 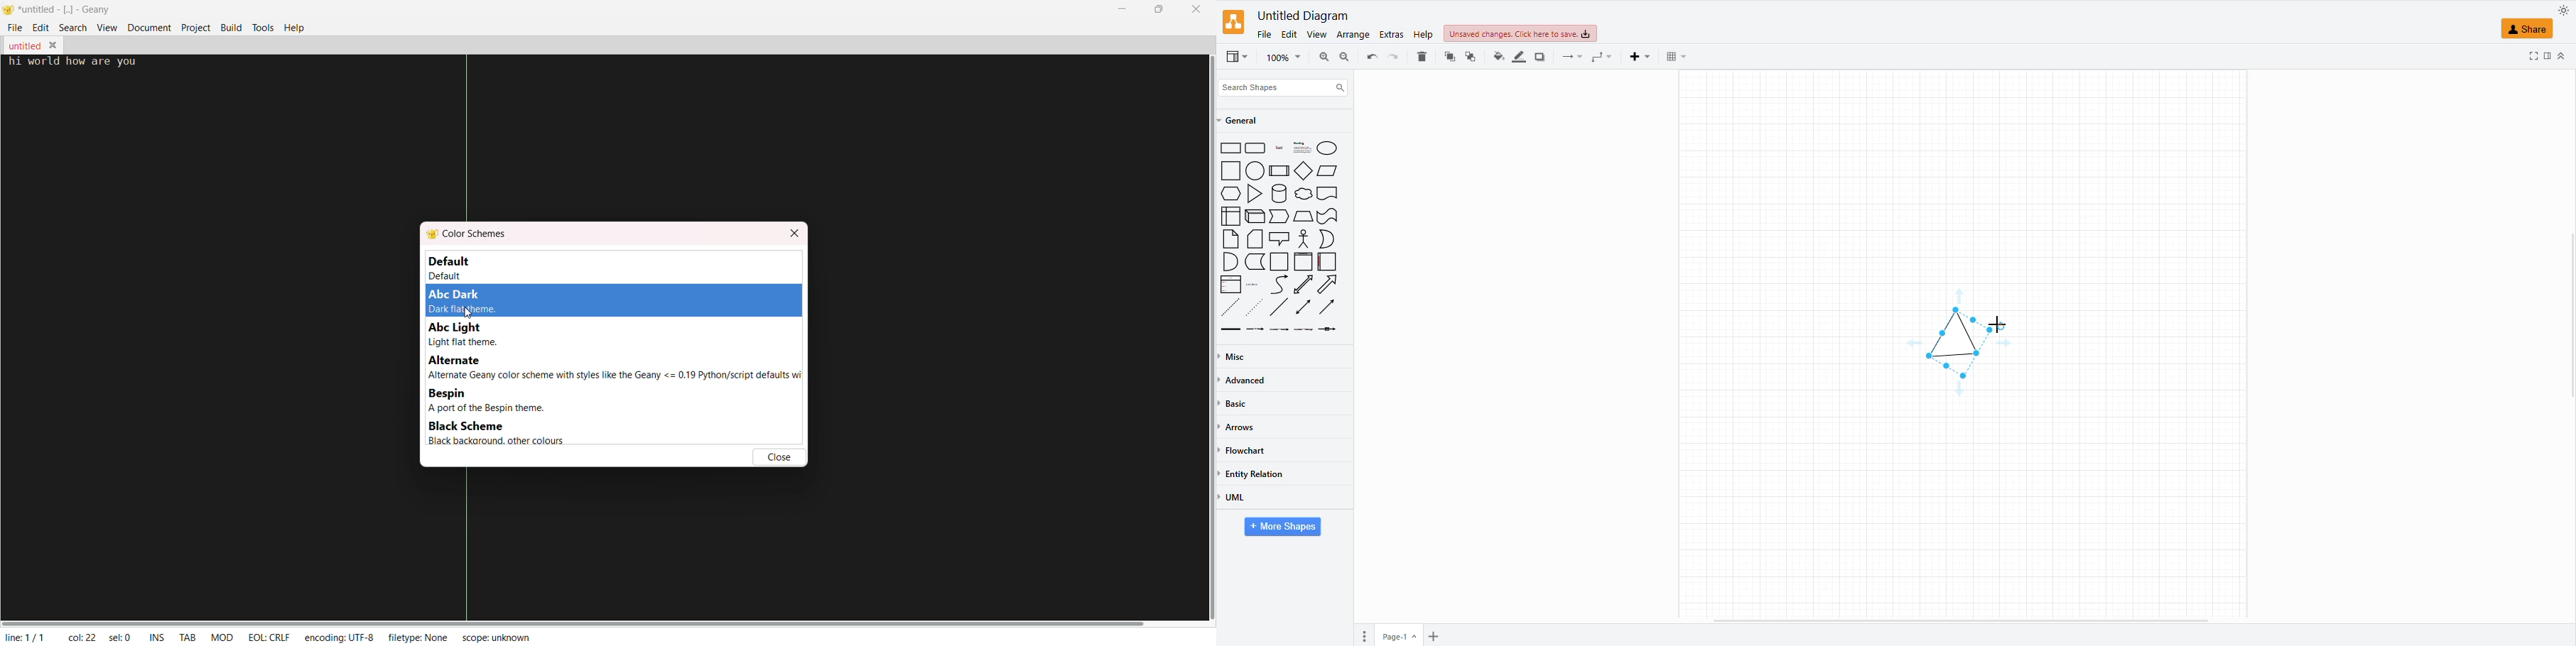 I want to click on Kite, so click(x=1304, y=170).